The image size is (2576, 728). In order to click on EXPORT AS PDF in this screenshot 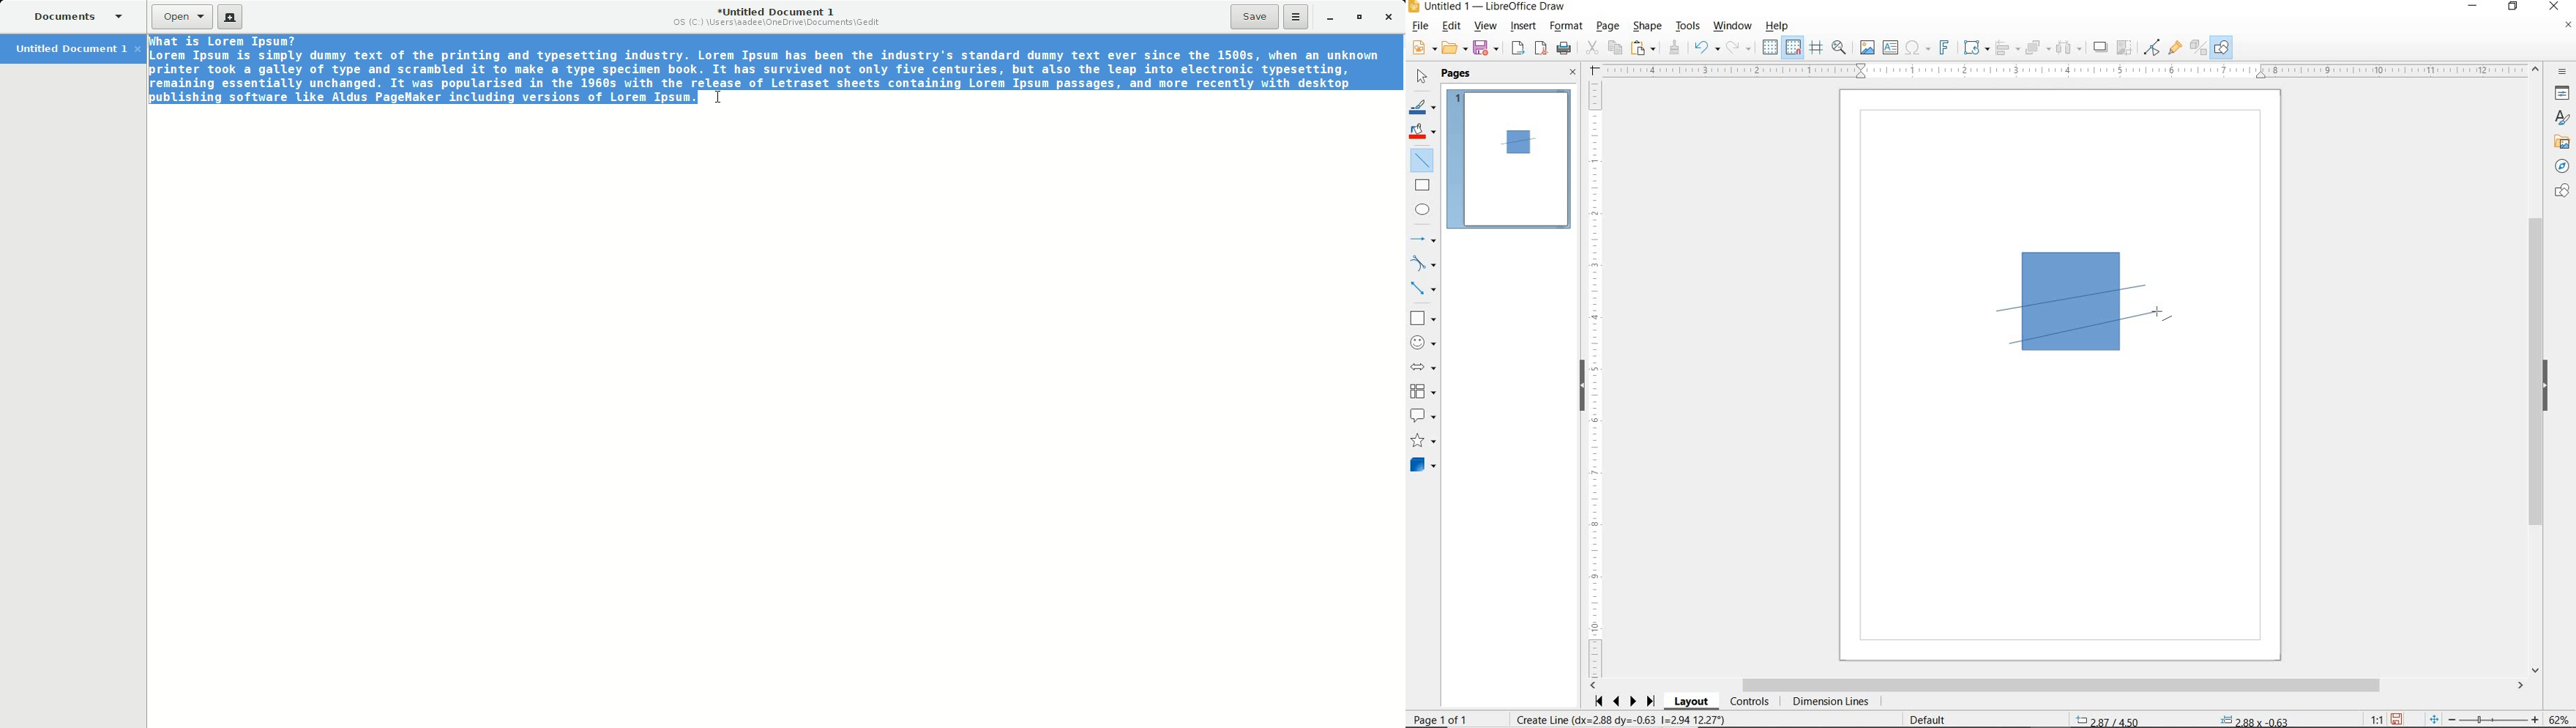, I will do `click(1542, 50)`.